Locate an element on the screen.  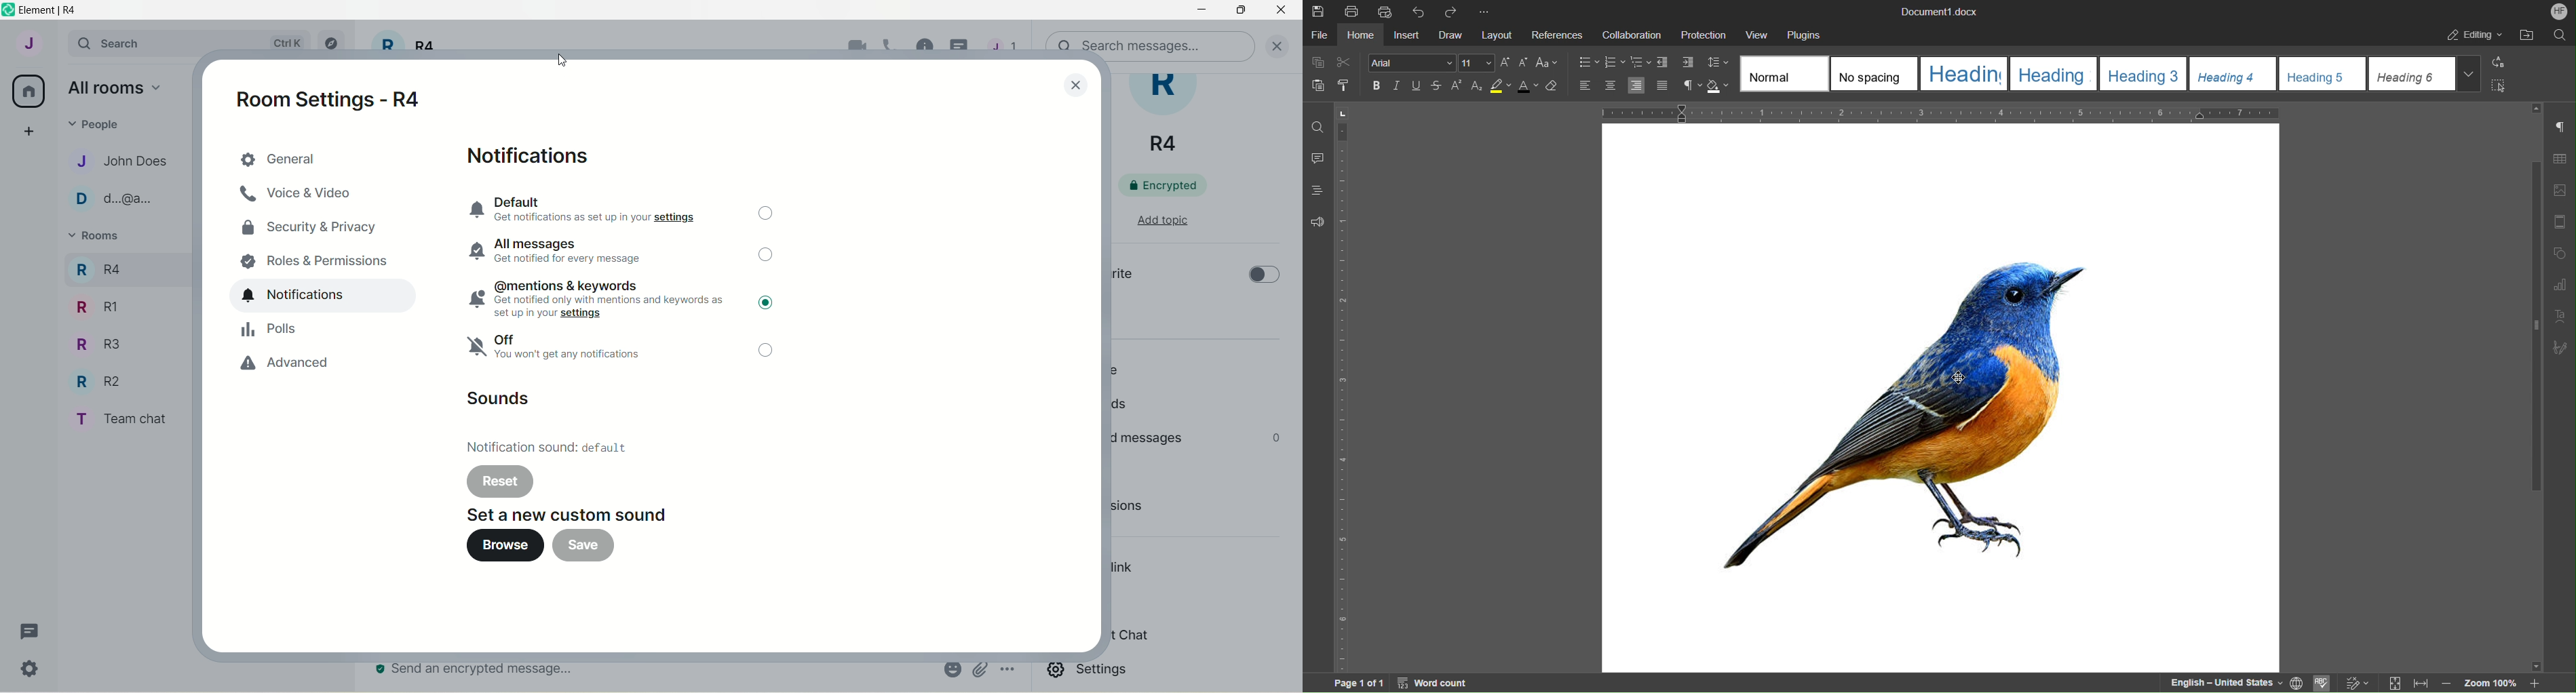
Bullet List is located at coordinates (1587, 62).